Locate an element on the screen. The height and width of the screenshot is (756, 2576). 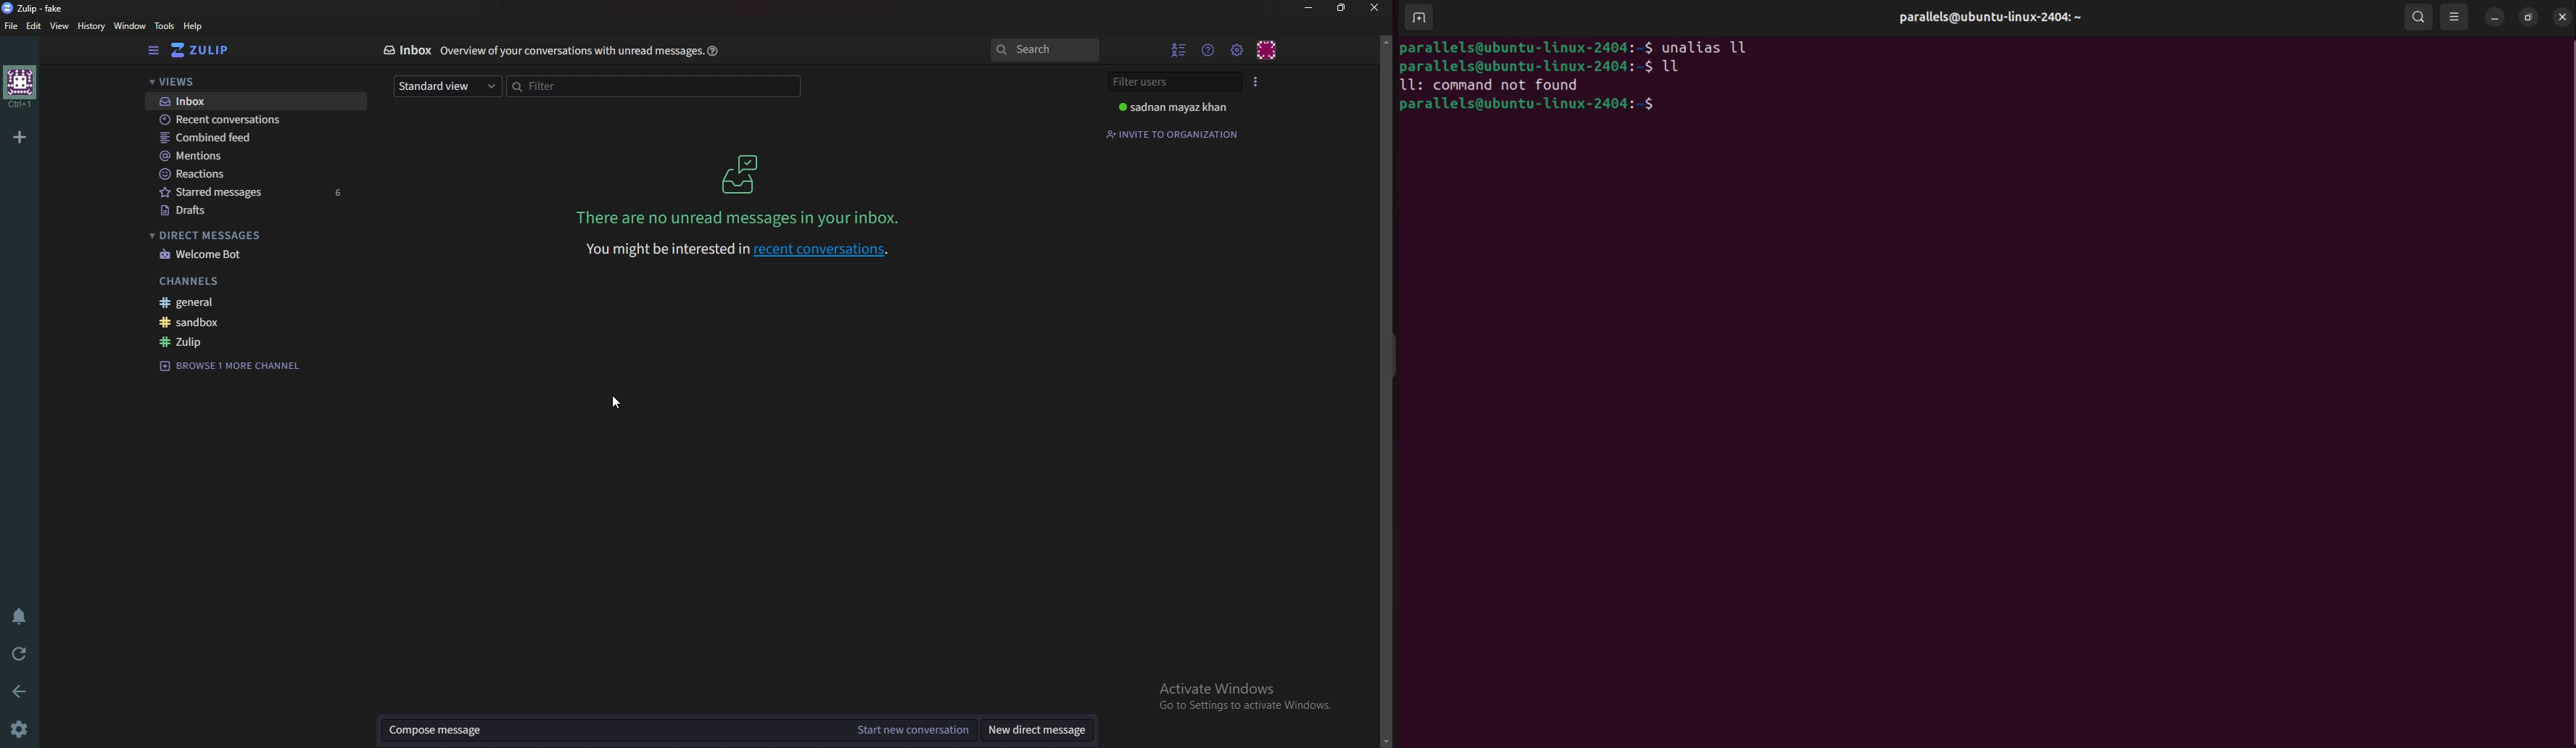
Browse channel is located at coordinates (235, 366).